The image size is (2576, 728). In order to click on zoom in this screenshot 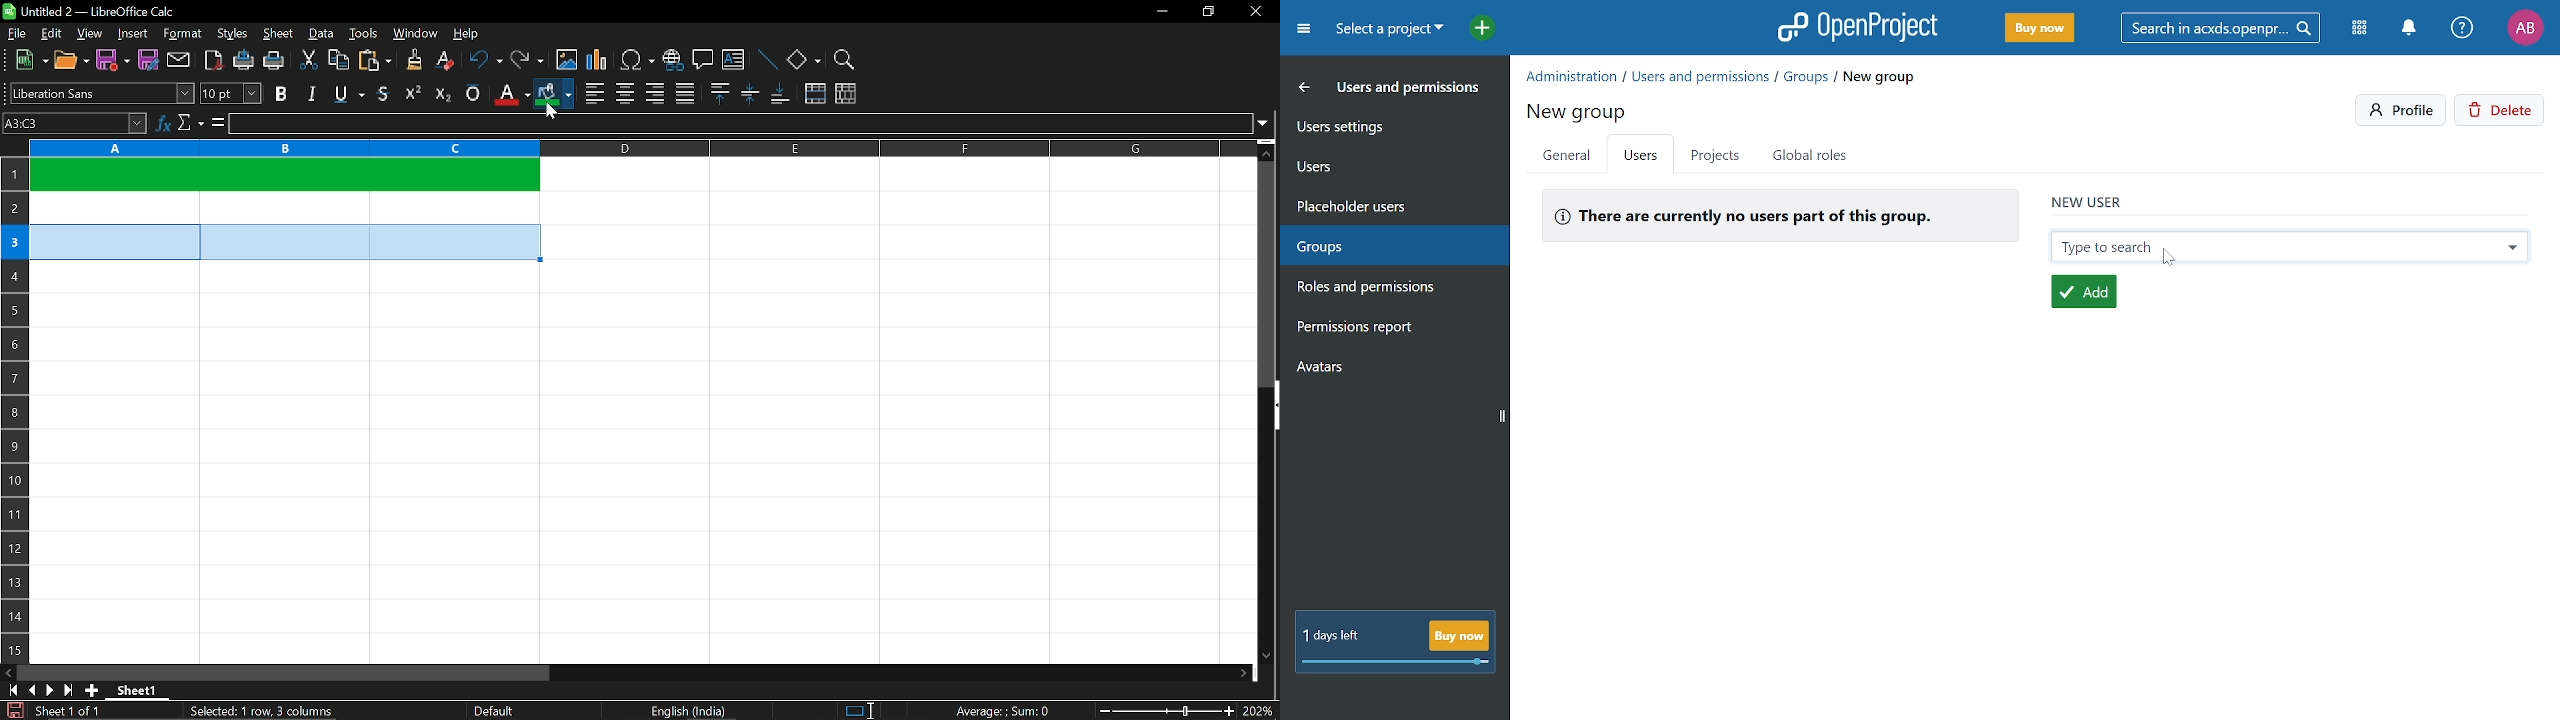, I will do `click(845, 57)`.